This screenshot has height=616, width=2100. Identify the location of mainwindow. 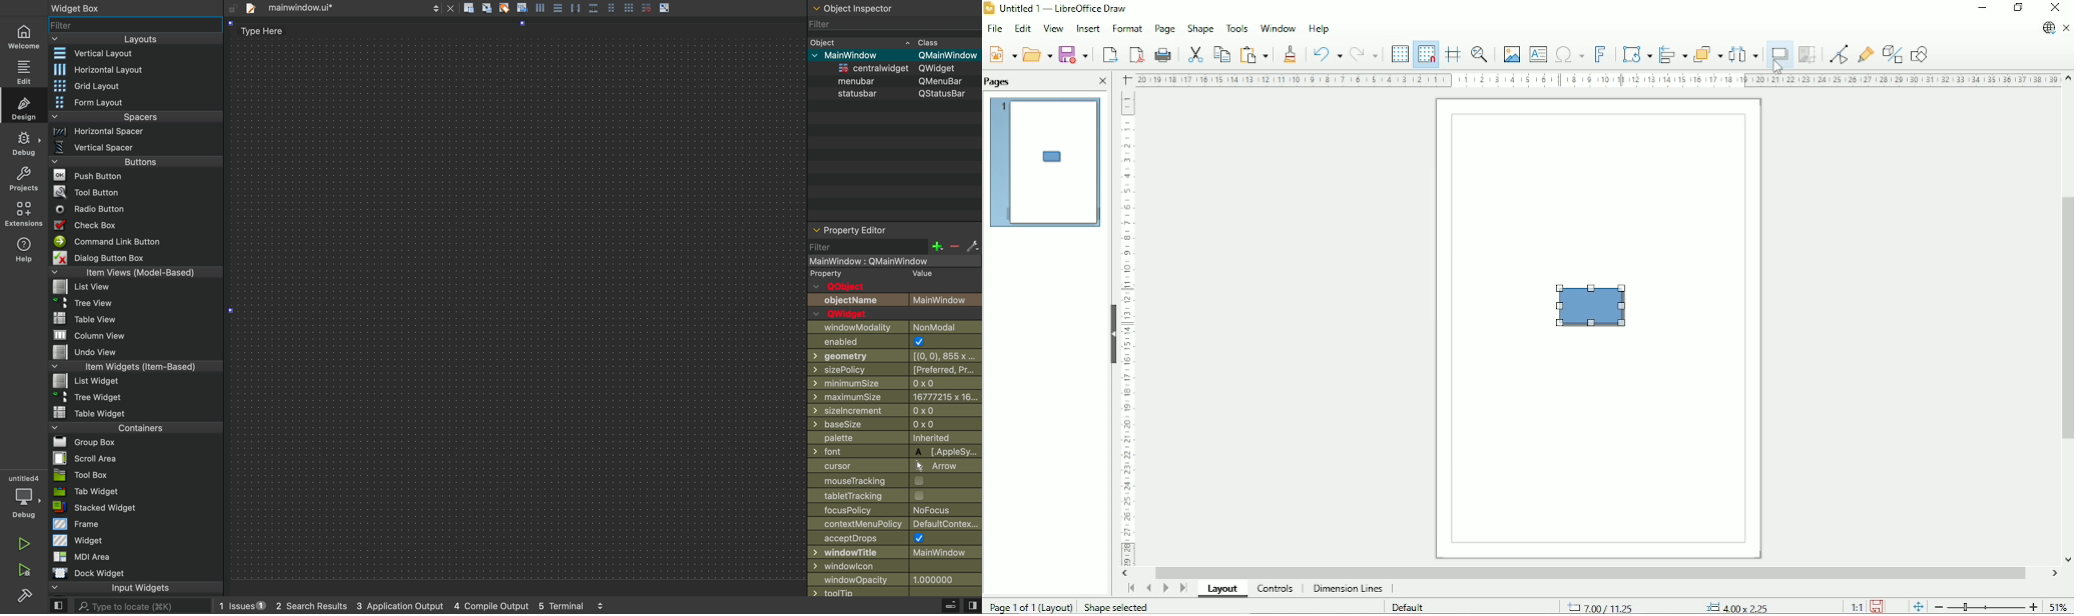
(898, 56).